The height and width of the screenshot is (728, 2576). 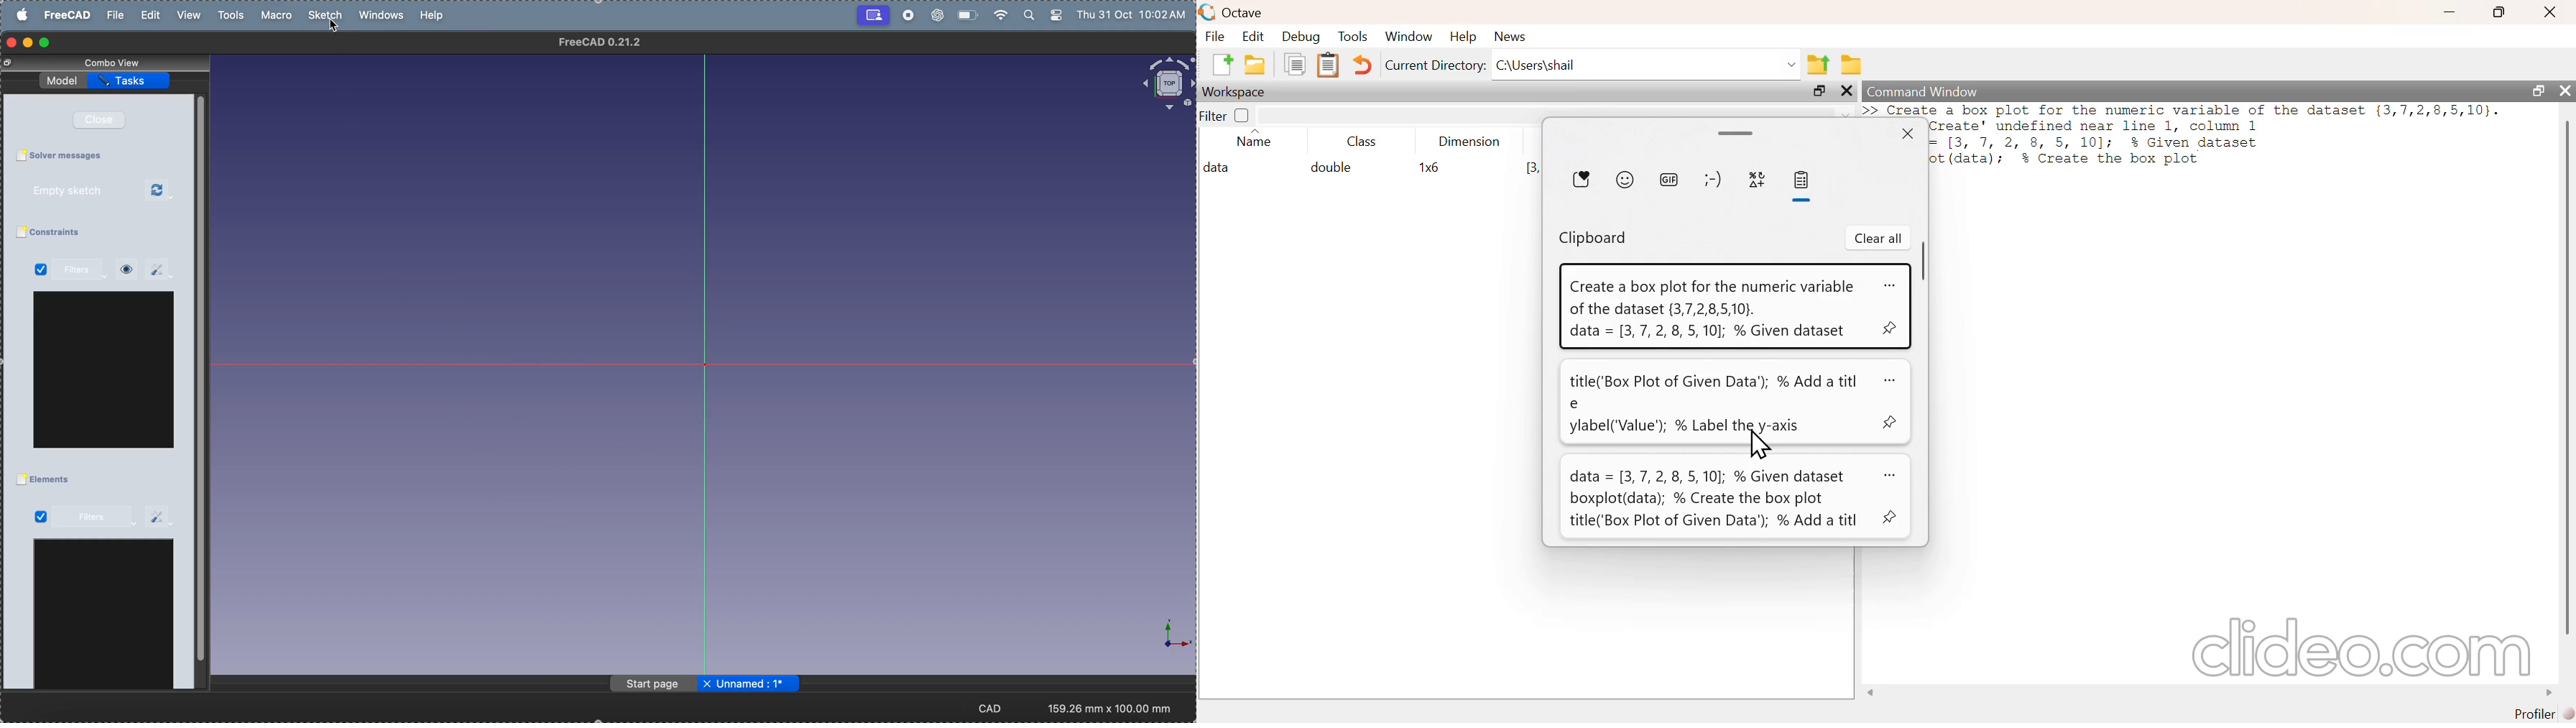 I want to click on scrollbar, so click(x=1924, y=264).